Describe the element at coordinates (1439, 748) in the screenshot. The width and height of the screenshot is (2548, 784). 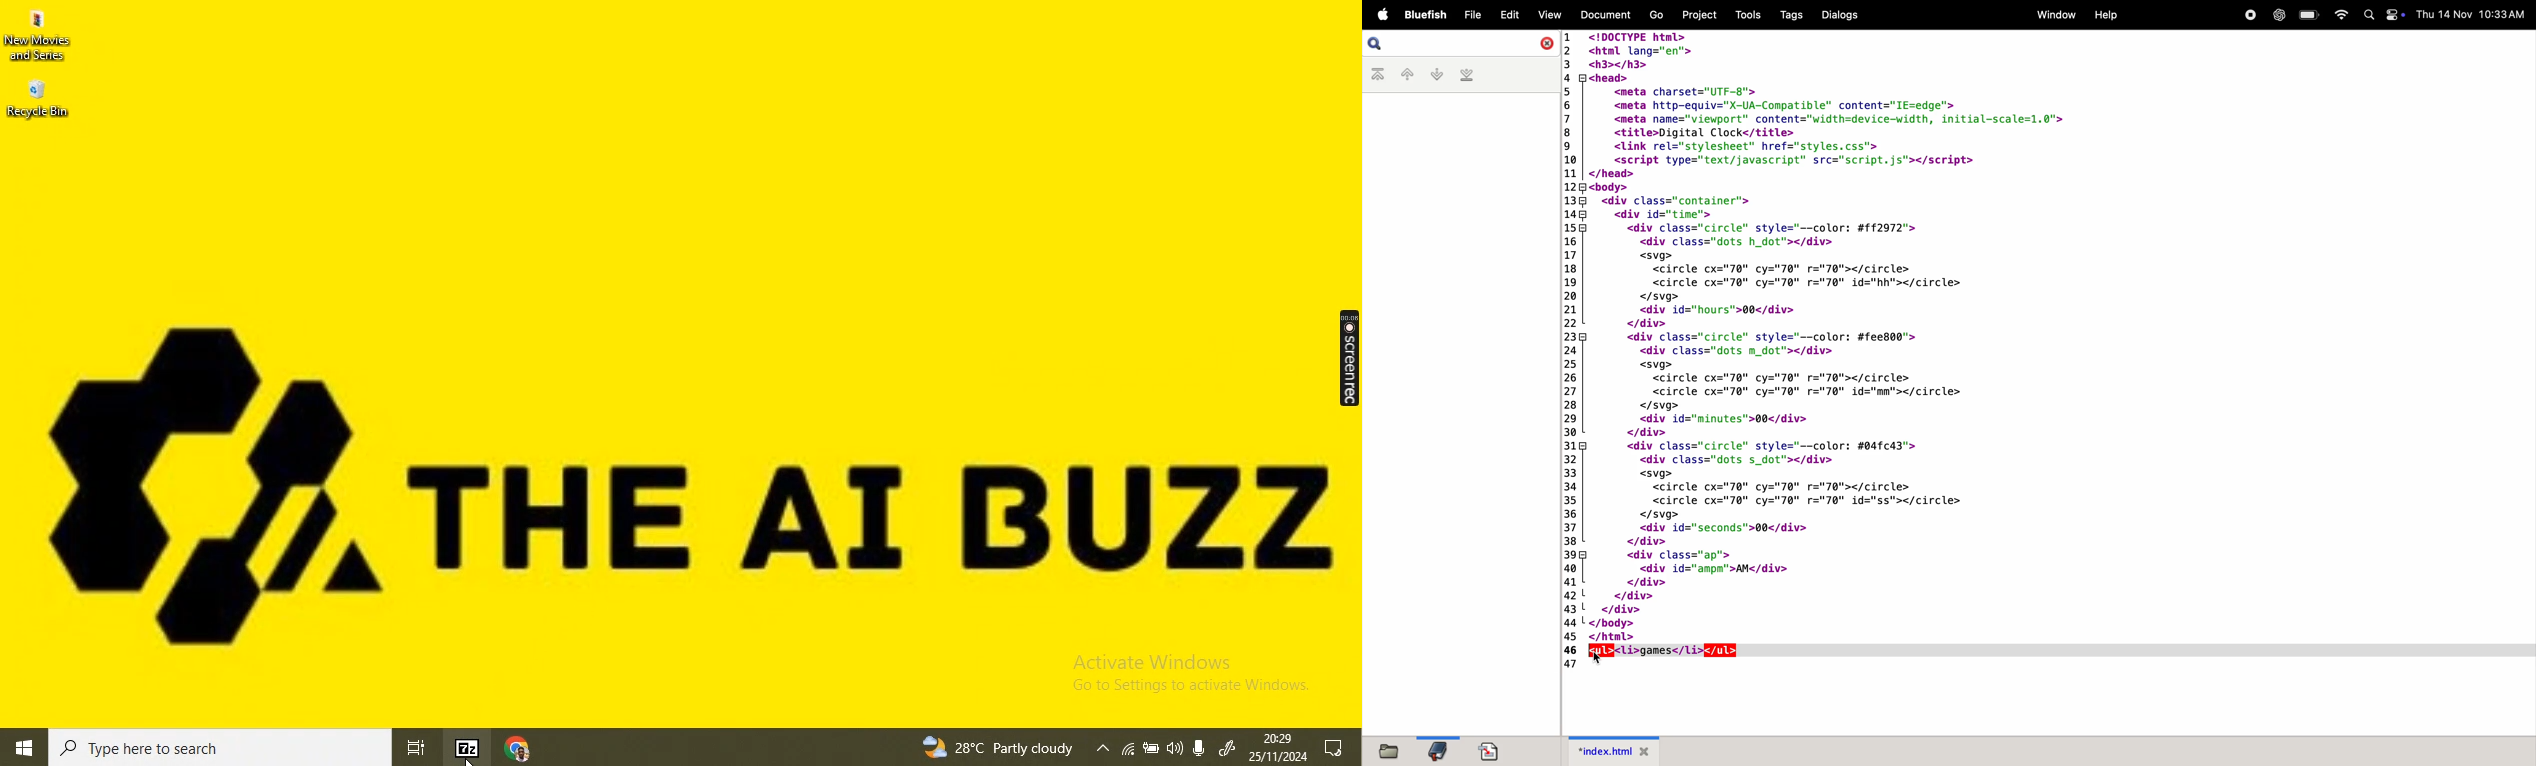
I see `bookmark` at that location.